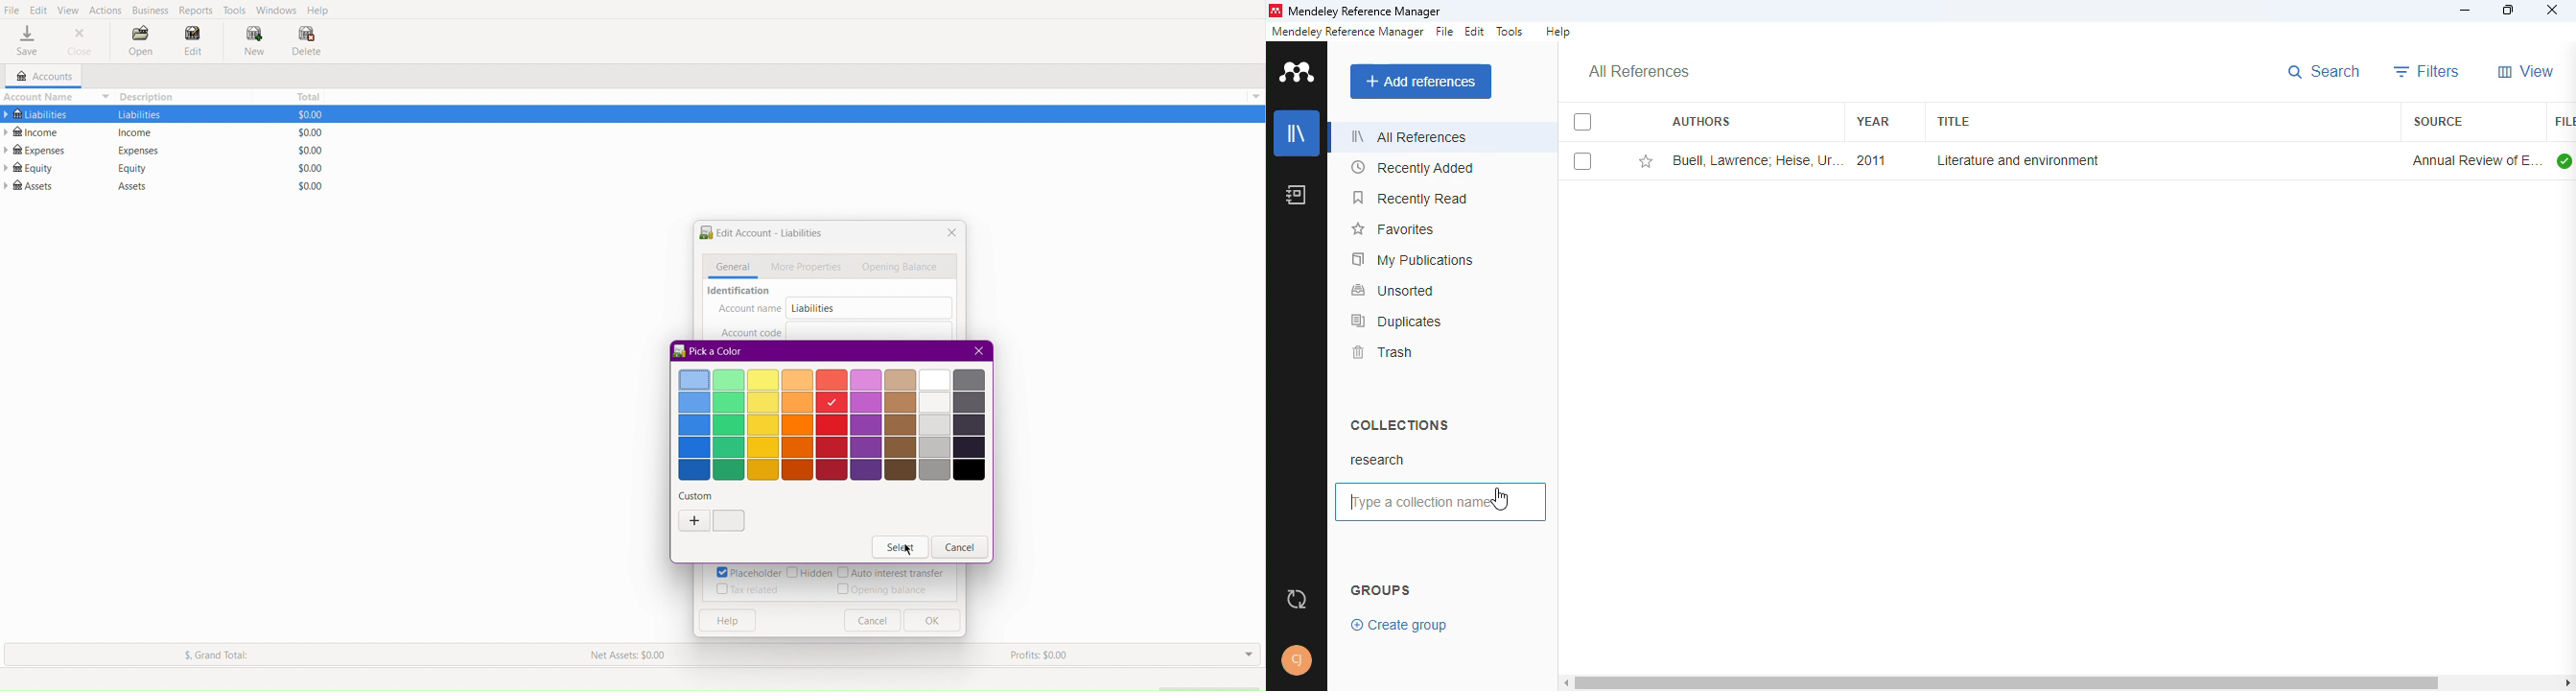 This screenshot has height=700, width=2576. I want to click on Actions, so click(106, 9).